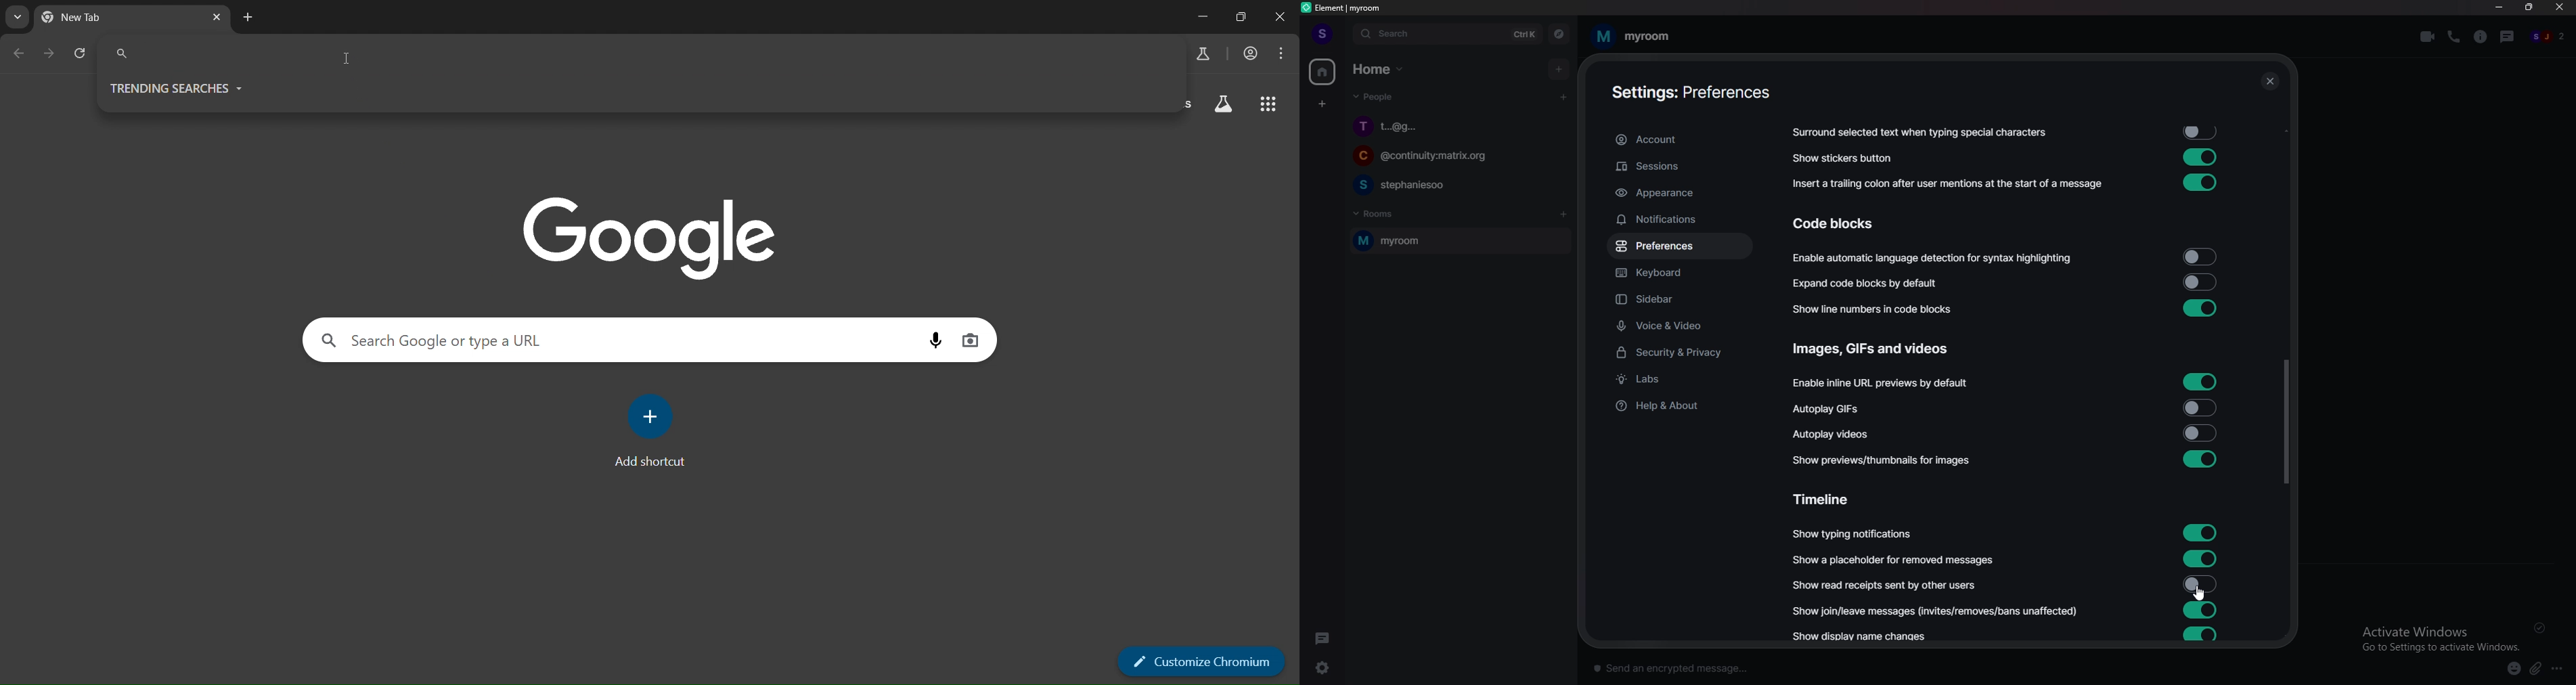 Image resolution: width=2576 pixels, height=700 pixels. I want to click on scroll bar, so click(2286, 422).